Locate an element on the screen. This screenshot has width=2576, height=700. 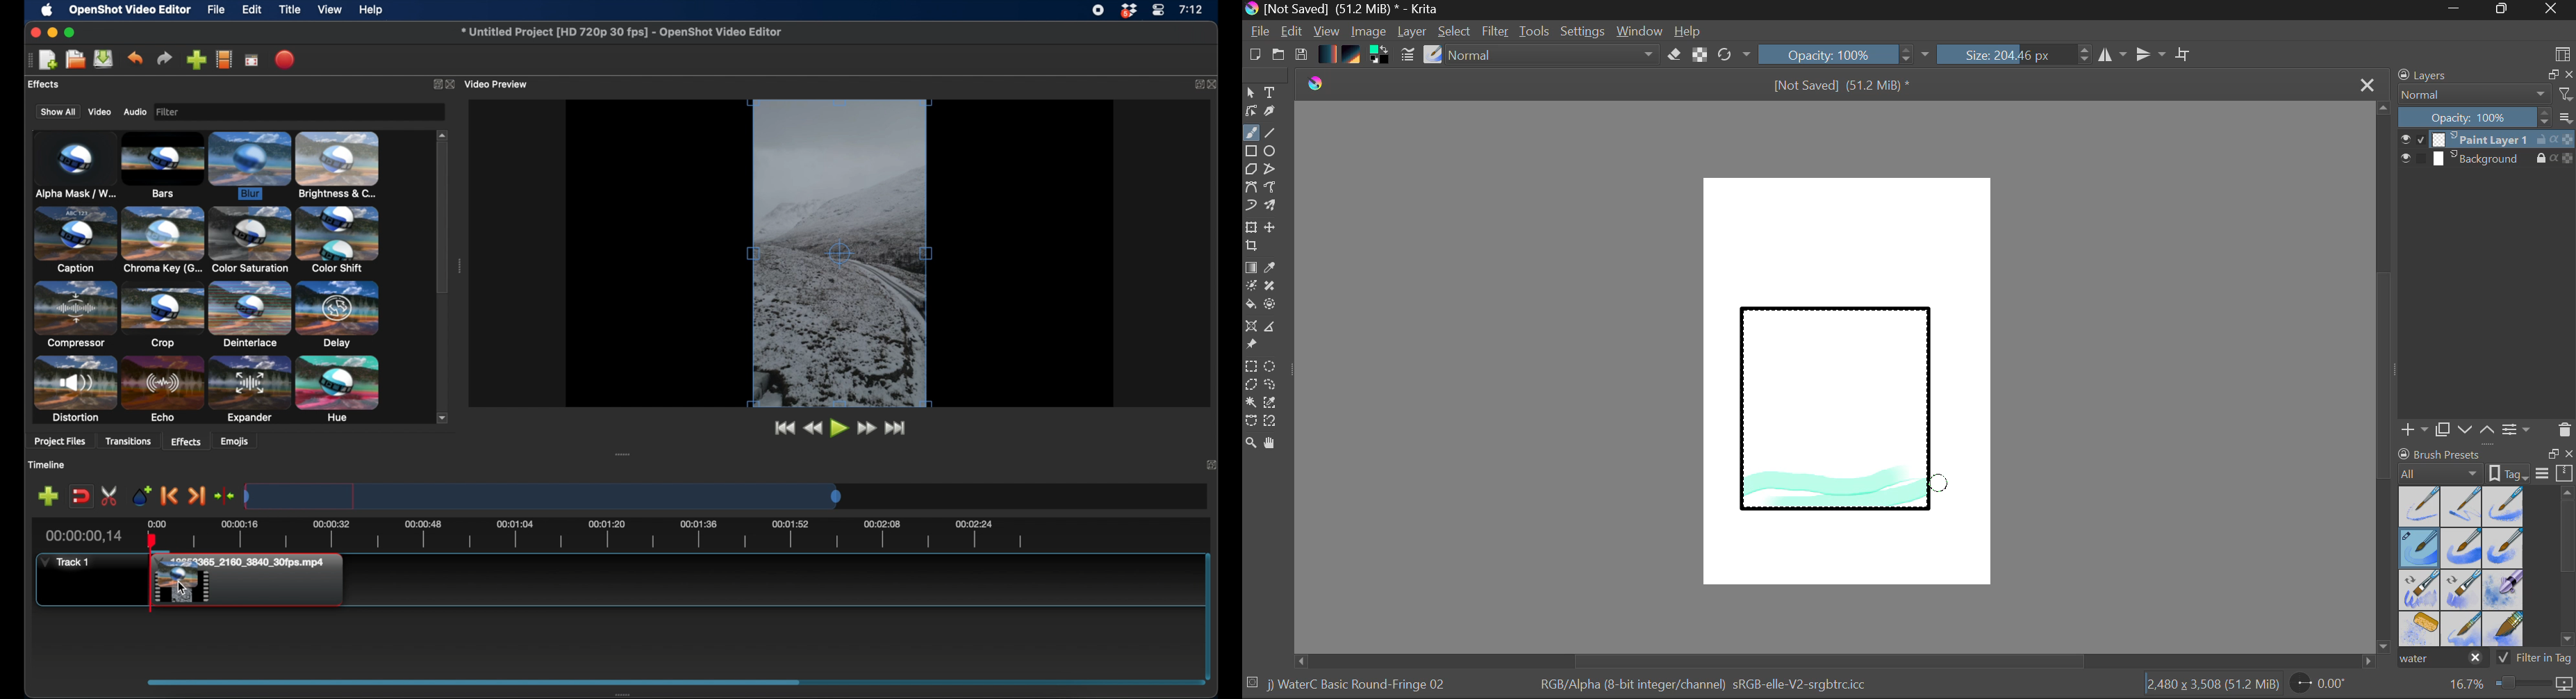
Transform Layer is located at coordinates (1250, 226).